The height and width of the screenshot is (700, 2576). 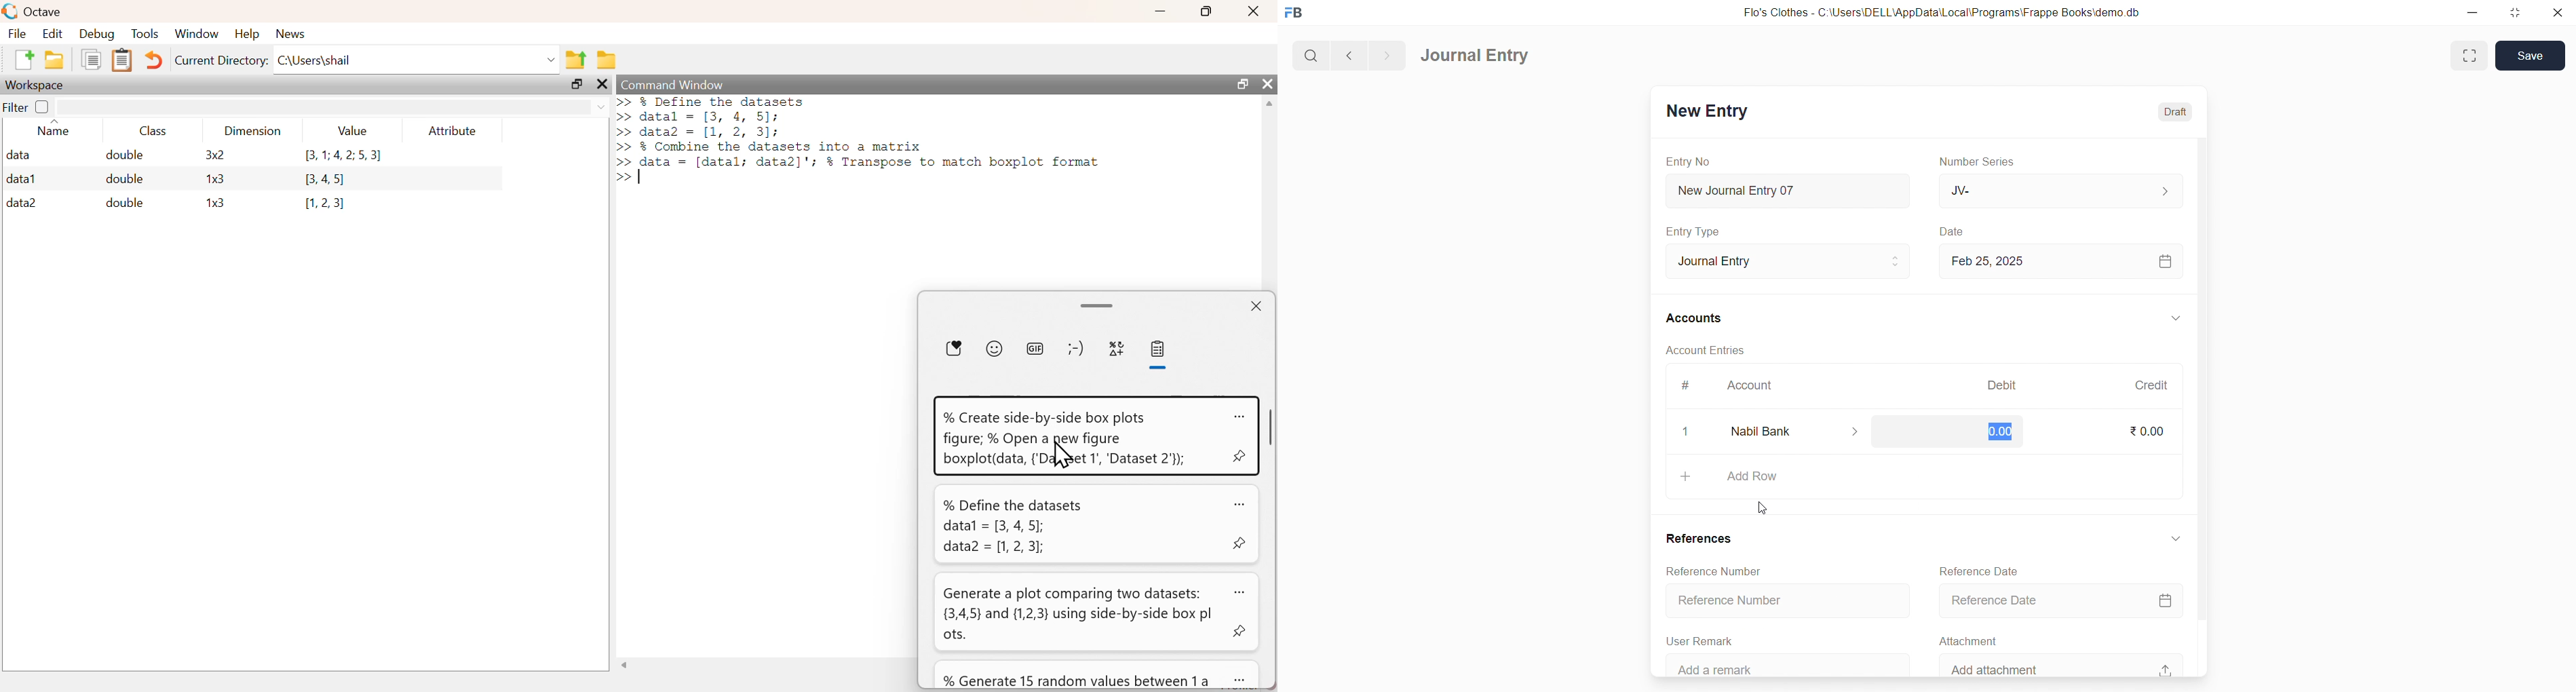 I want to click on Feb 25, 2025, so click(x=2062, y=261).